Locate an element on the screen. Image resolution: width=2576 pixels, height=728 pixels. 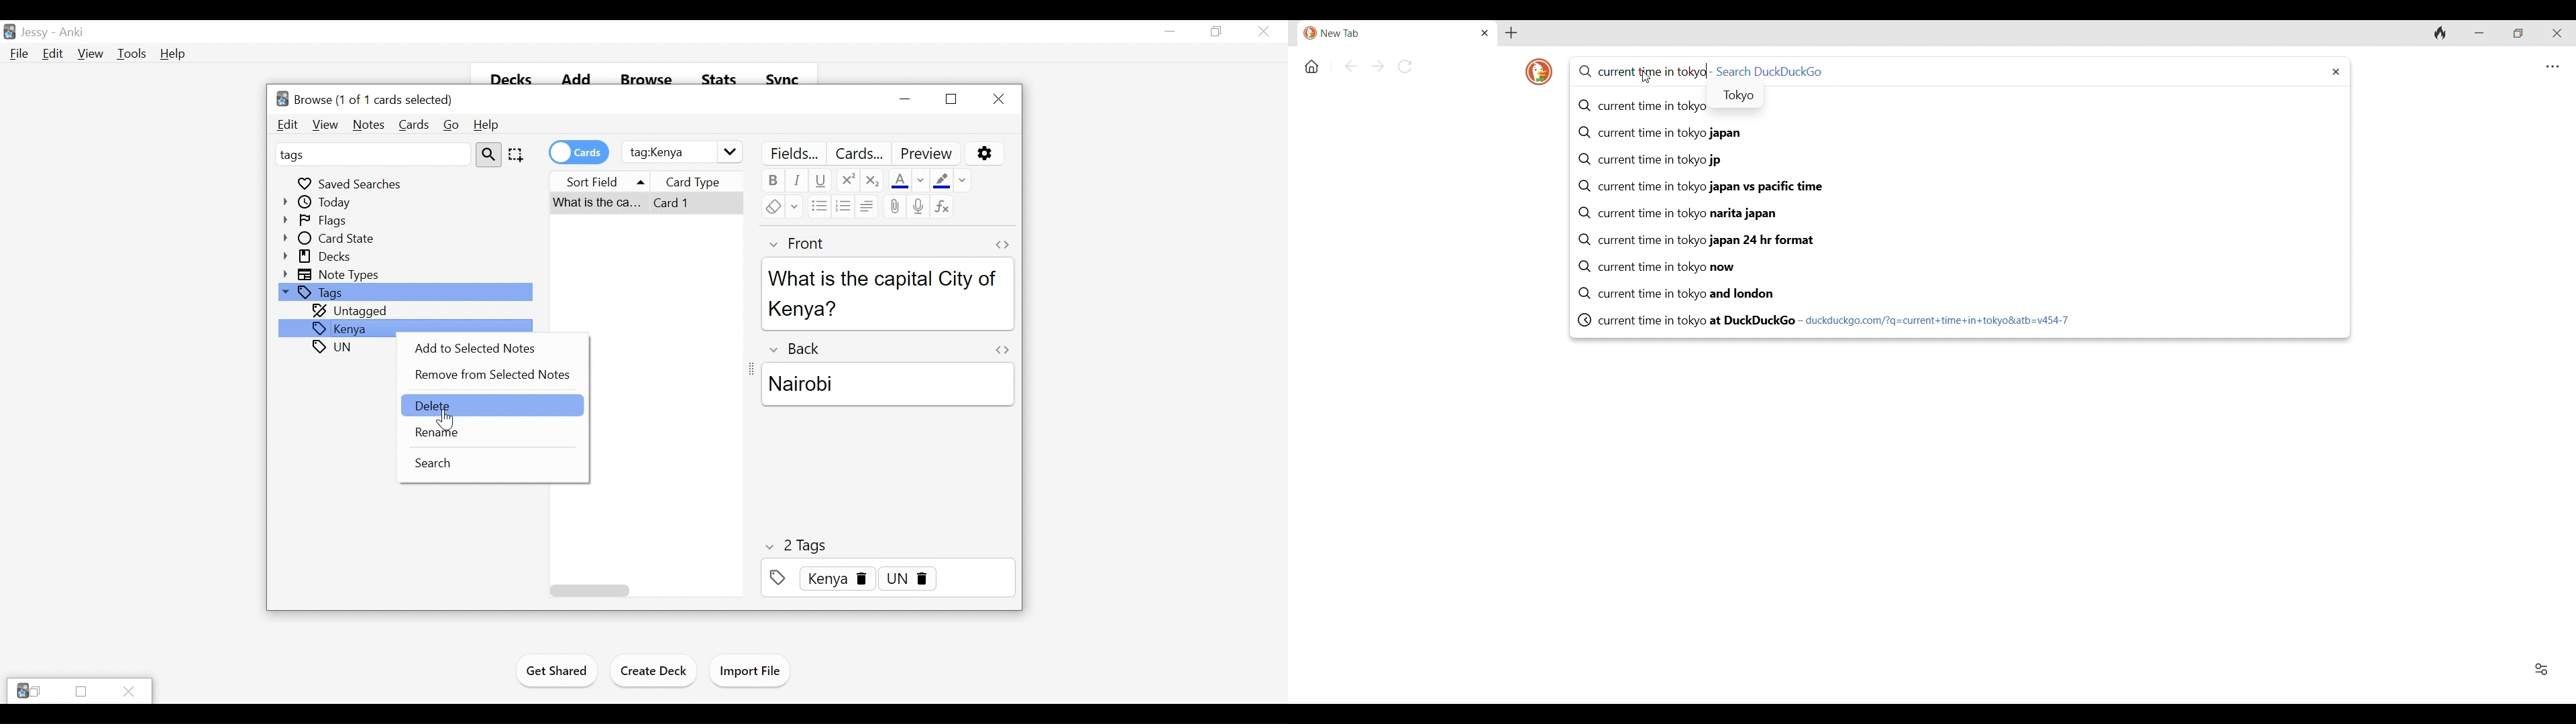
Underline is located at coordinates (820, 181).